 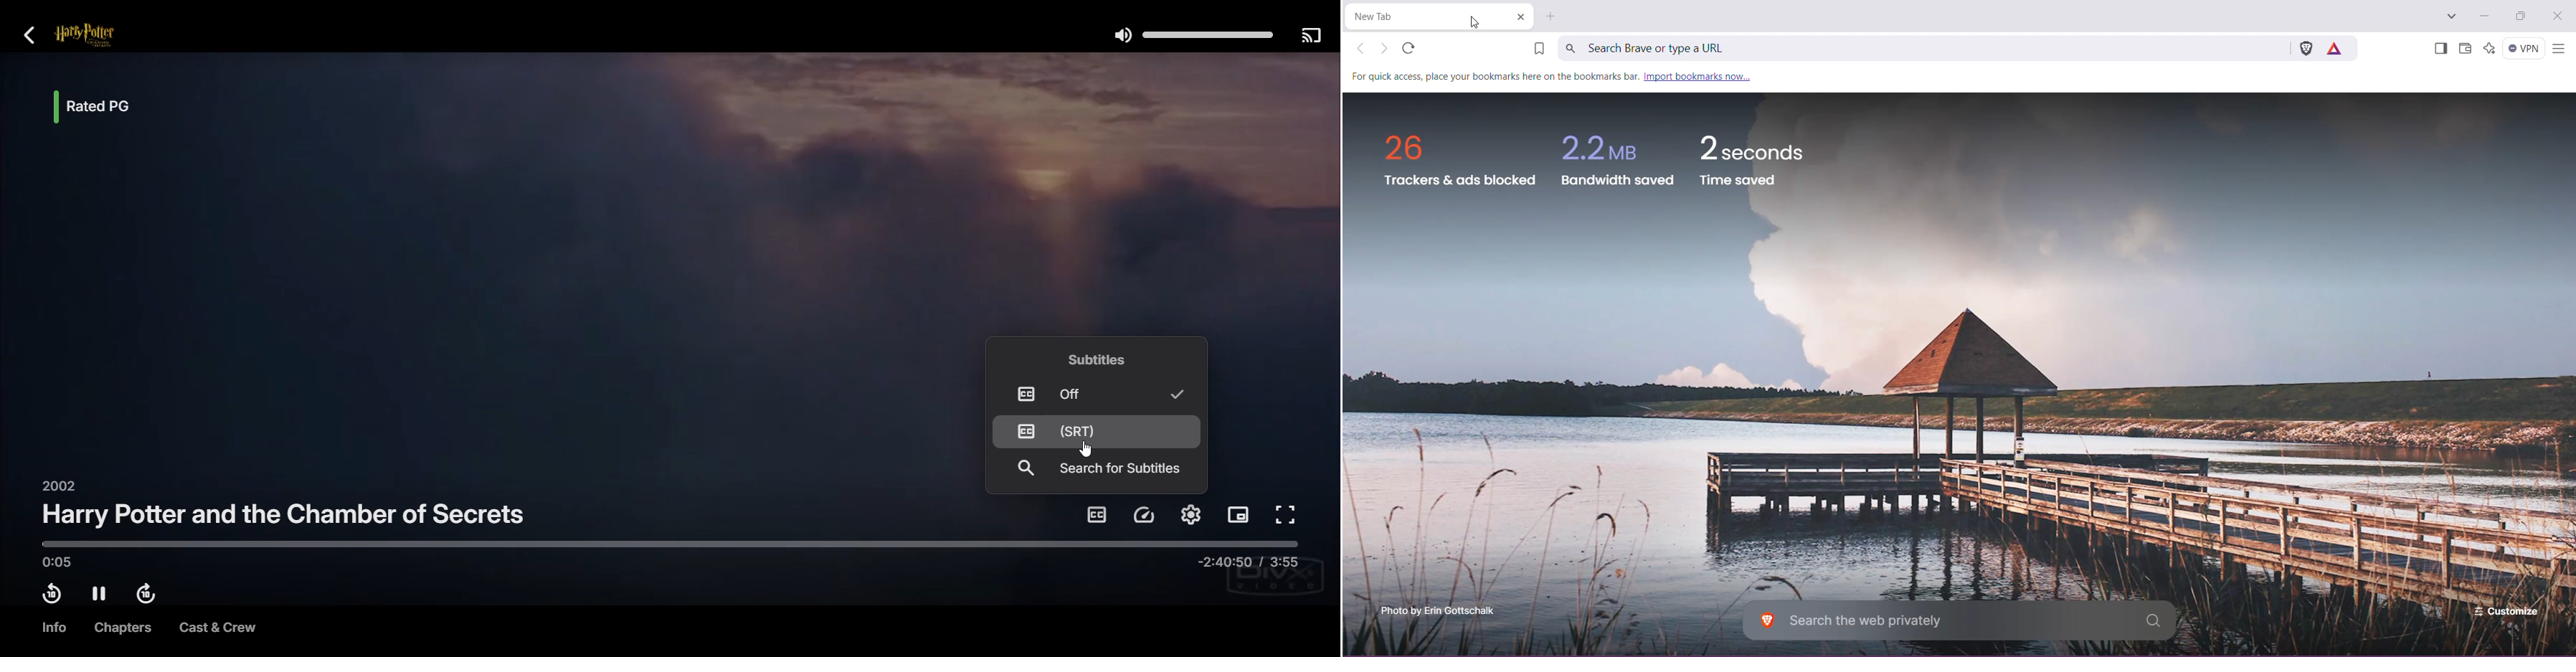 I want to click on Movie Timeline, so click(x=671, y=553).